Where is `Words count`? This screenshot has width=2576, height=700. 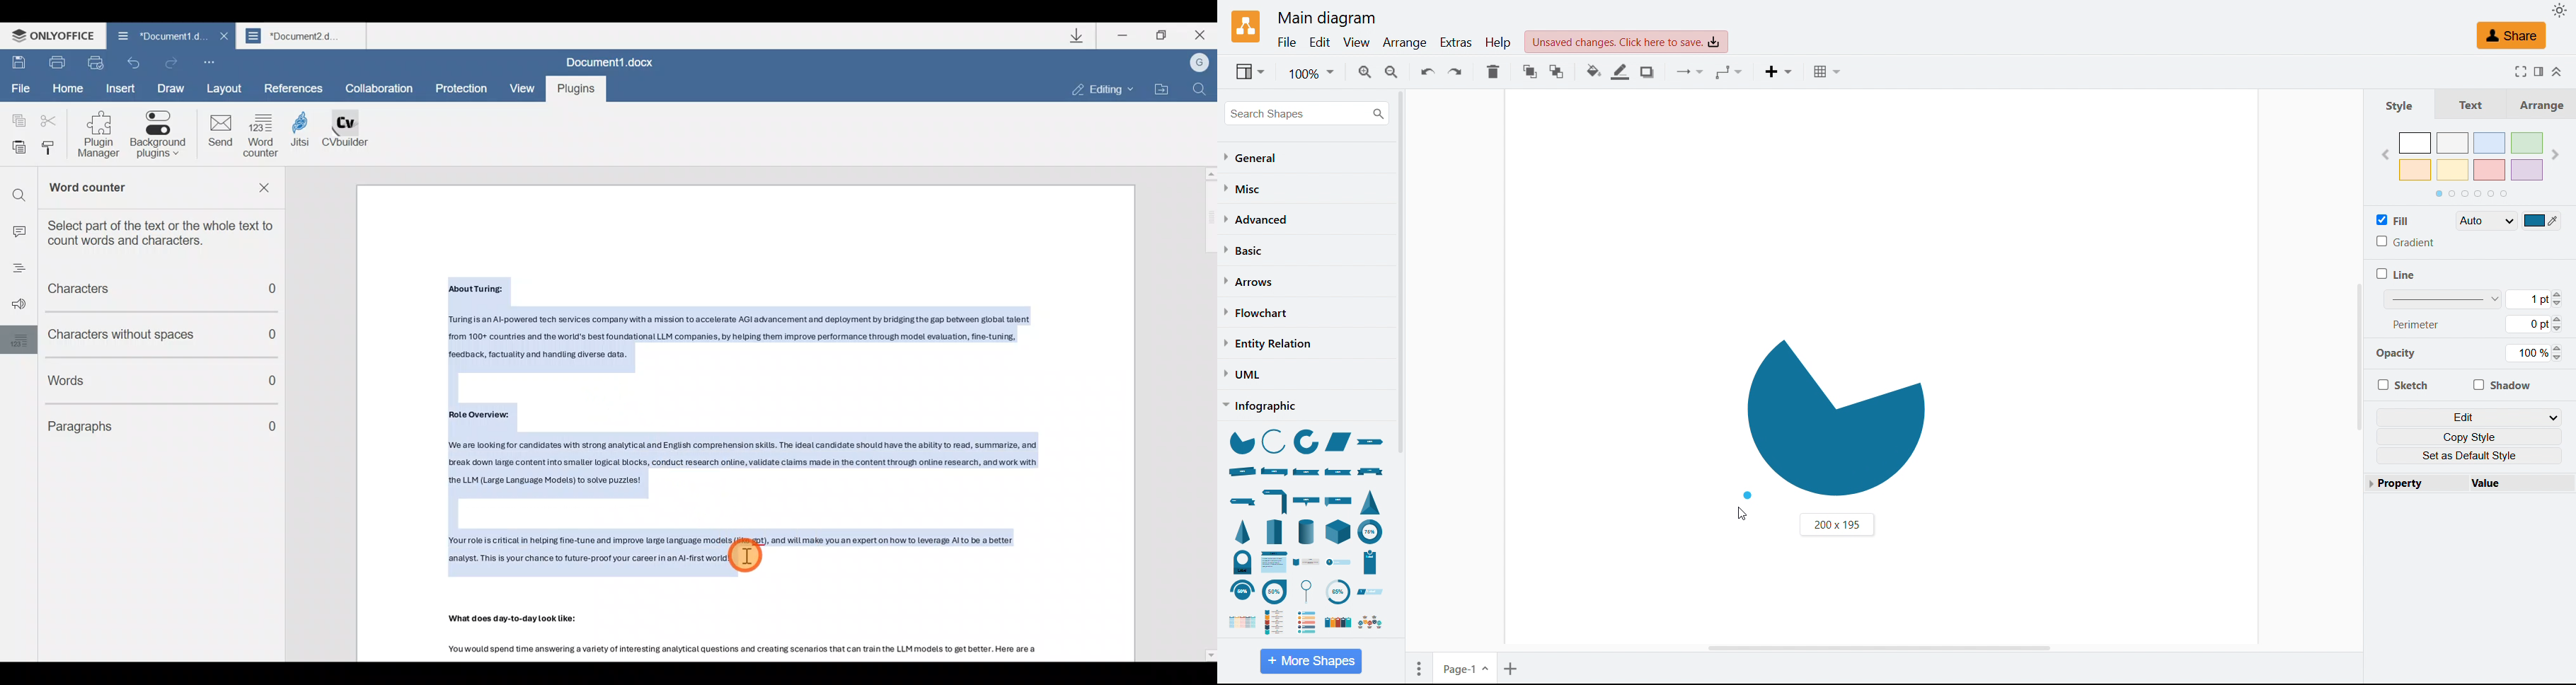
Words count is located at coordinates (141, 377).